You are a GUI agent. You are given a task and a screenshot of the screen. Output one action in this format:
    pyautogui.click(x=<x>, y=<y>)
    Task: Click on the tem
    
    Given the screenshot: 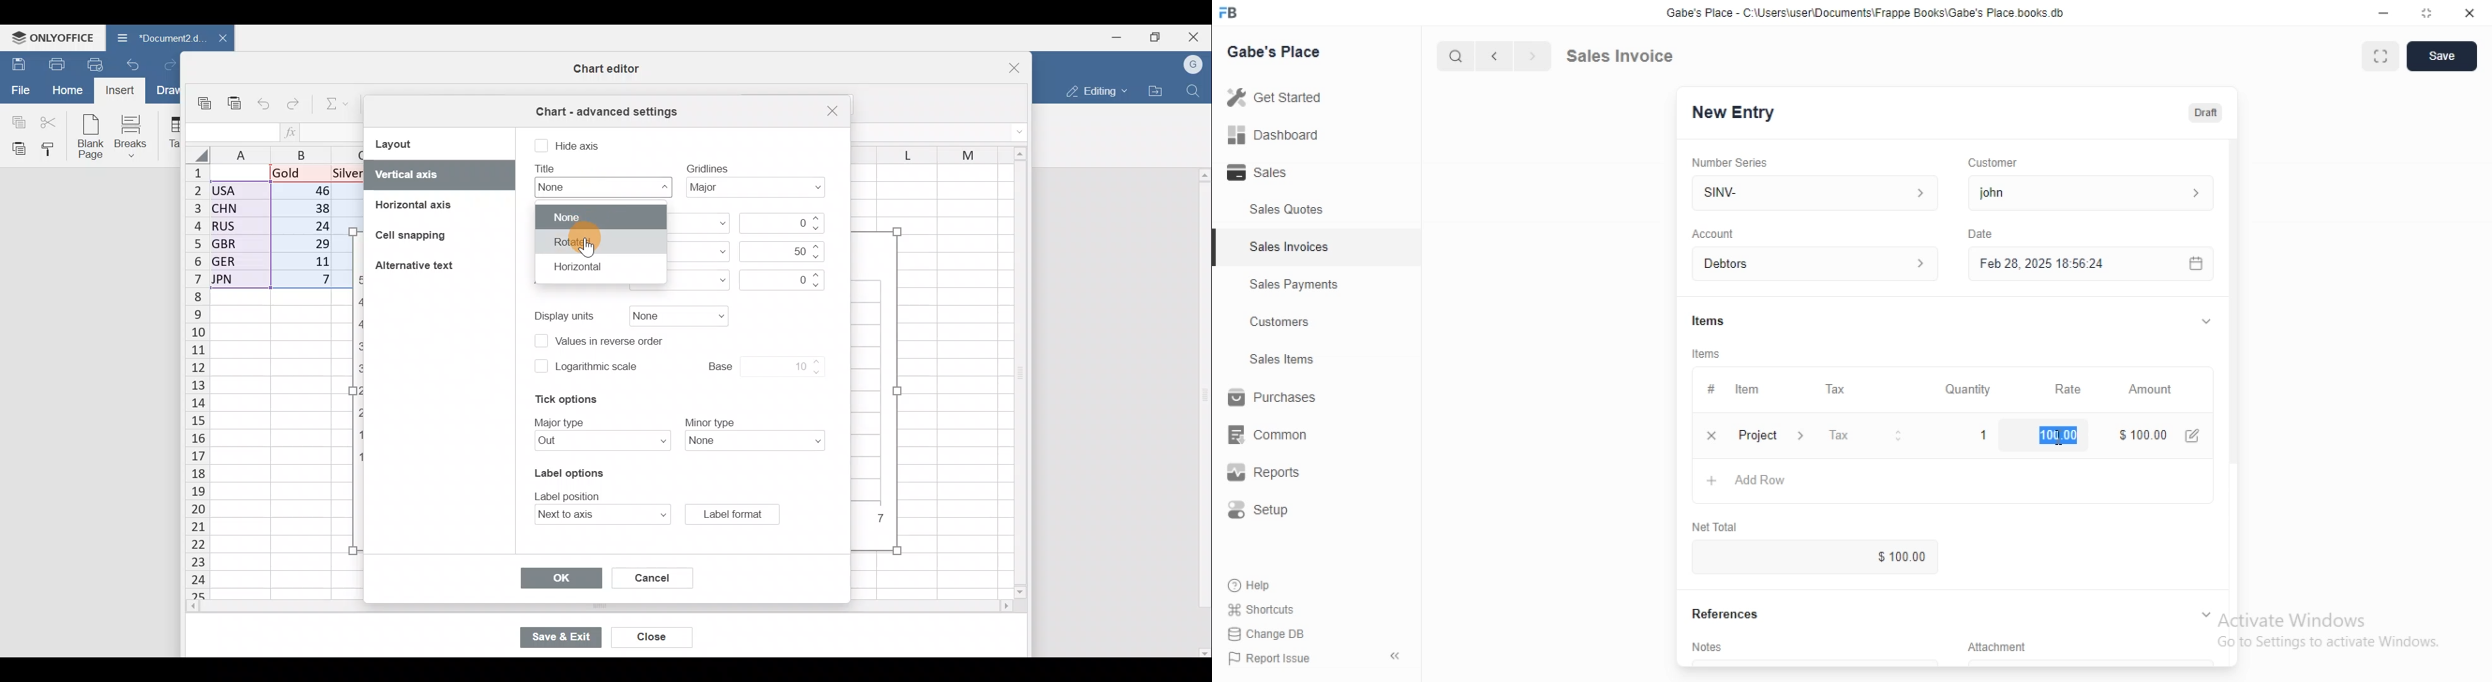 What is the action you would take?
    pyautogui.click(x=1753, y=389)
    